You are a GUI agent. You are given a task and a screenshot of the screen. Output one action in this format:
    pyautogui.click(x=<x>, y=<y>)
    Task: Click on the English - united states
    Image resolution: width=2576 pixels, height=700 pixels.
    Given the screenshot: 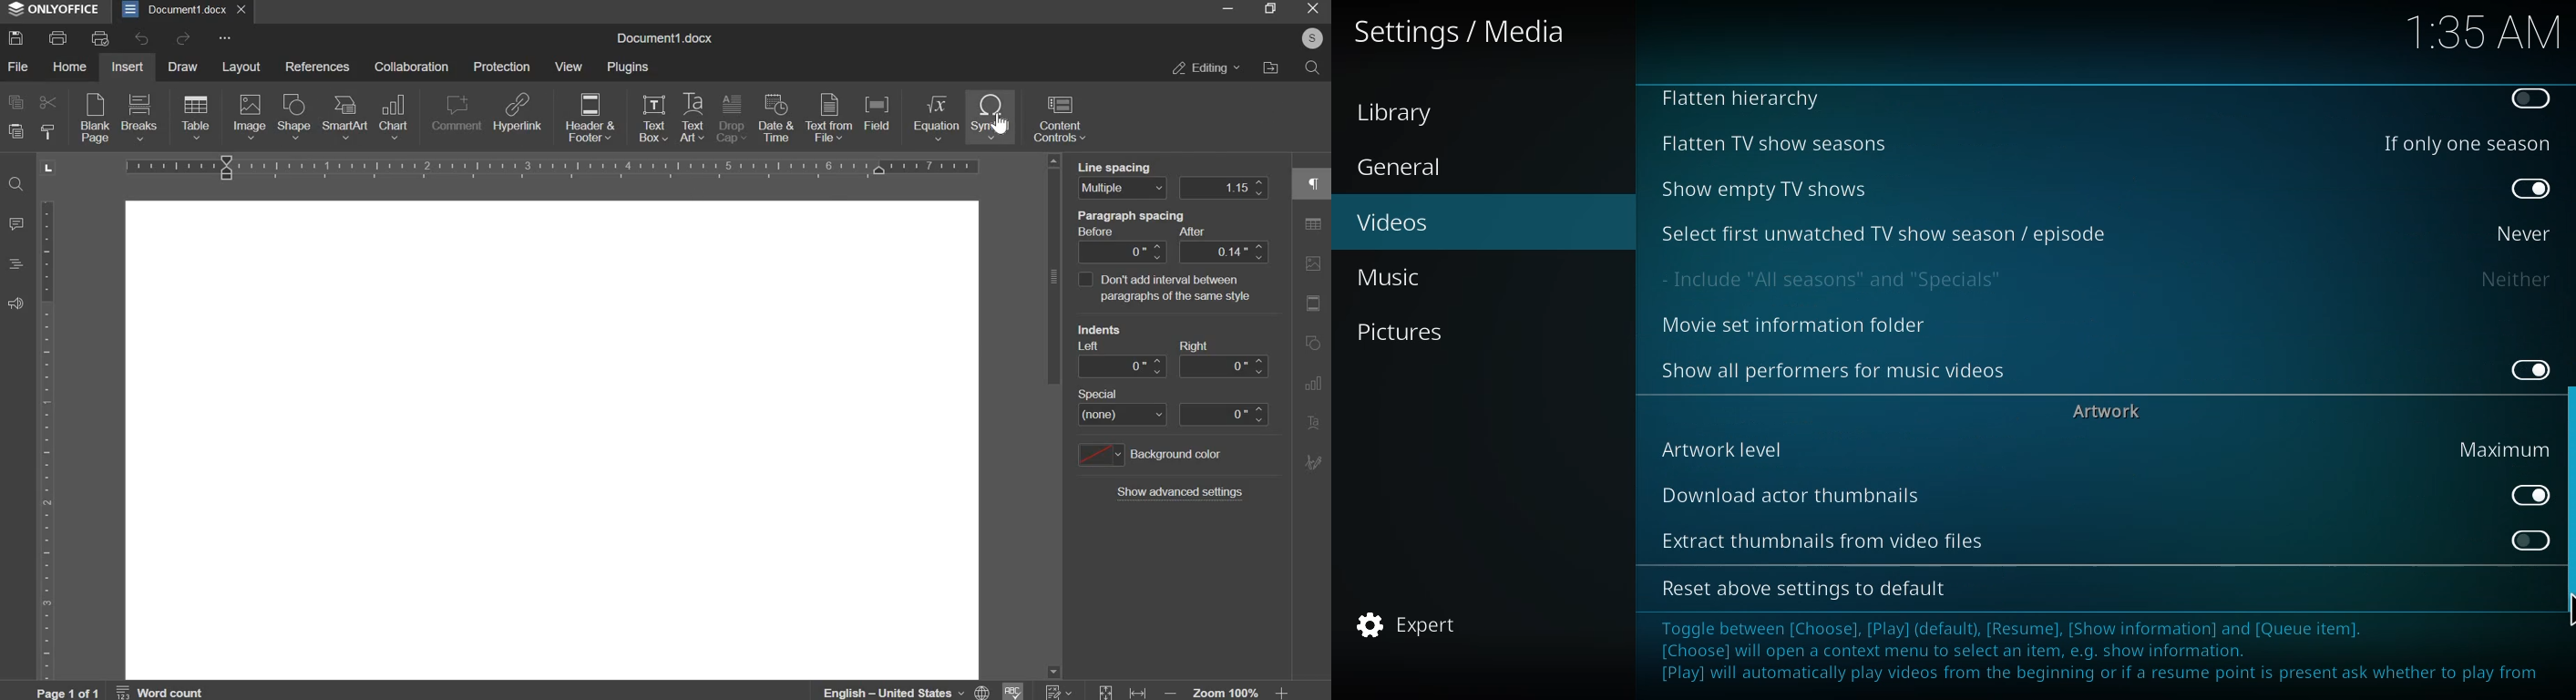 What is the action you would take?
    pyautogui.click(x=906, y=692)
    